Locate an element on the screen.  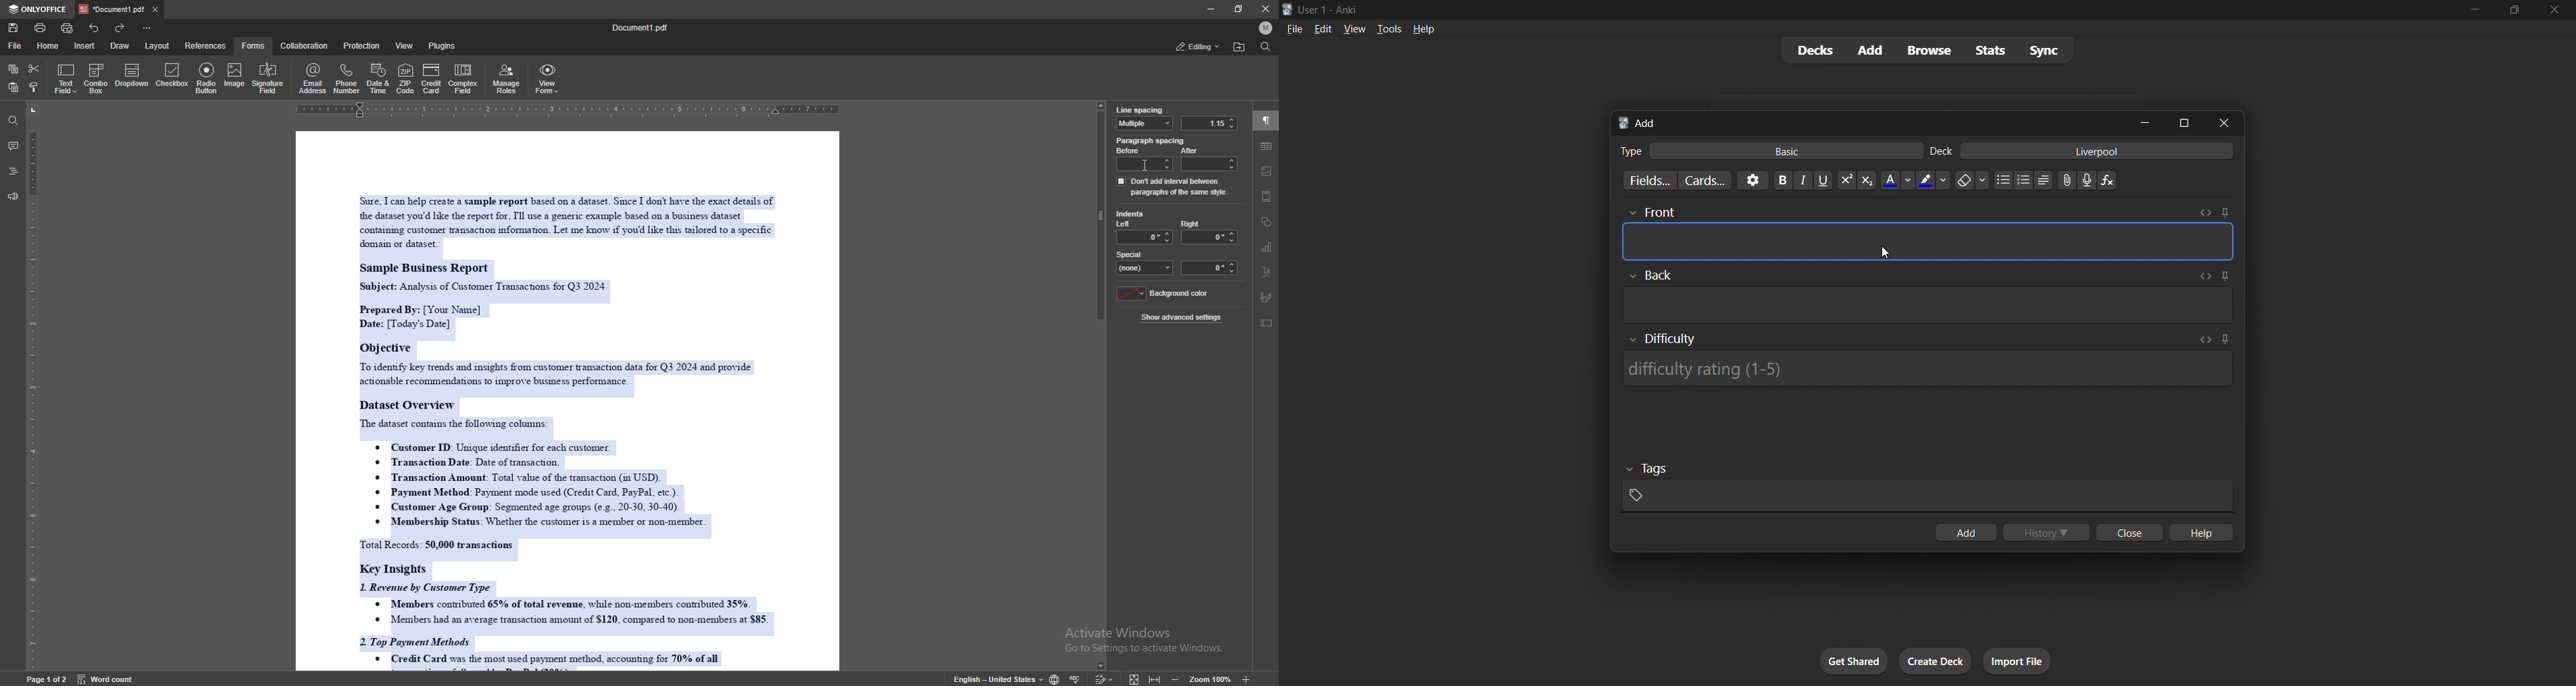
Anki logo is located at coordinates (1623, 123).